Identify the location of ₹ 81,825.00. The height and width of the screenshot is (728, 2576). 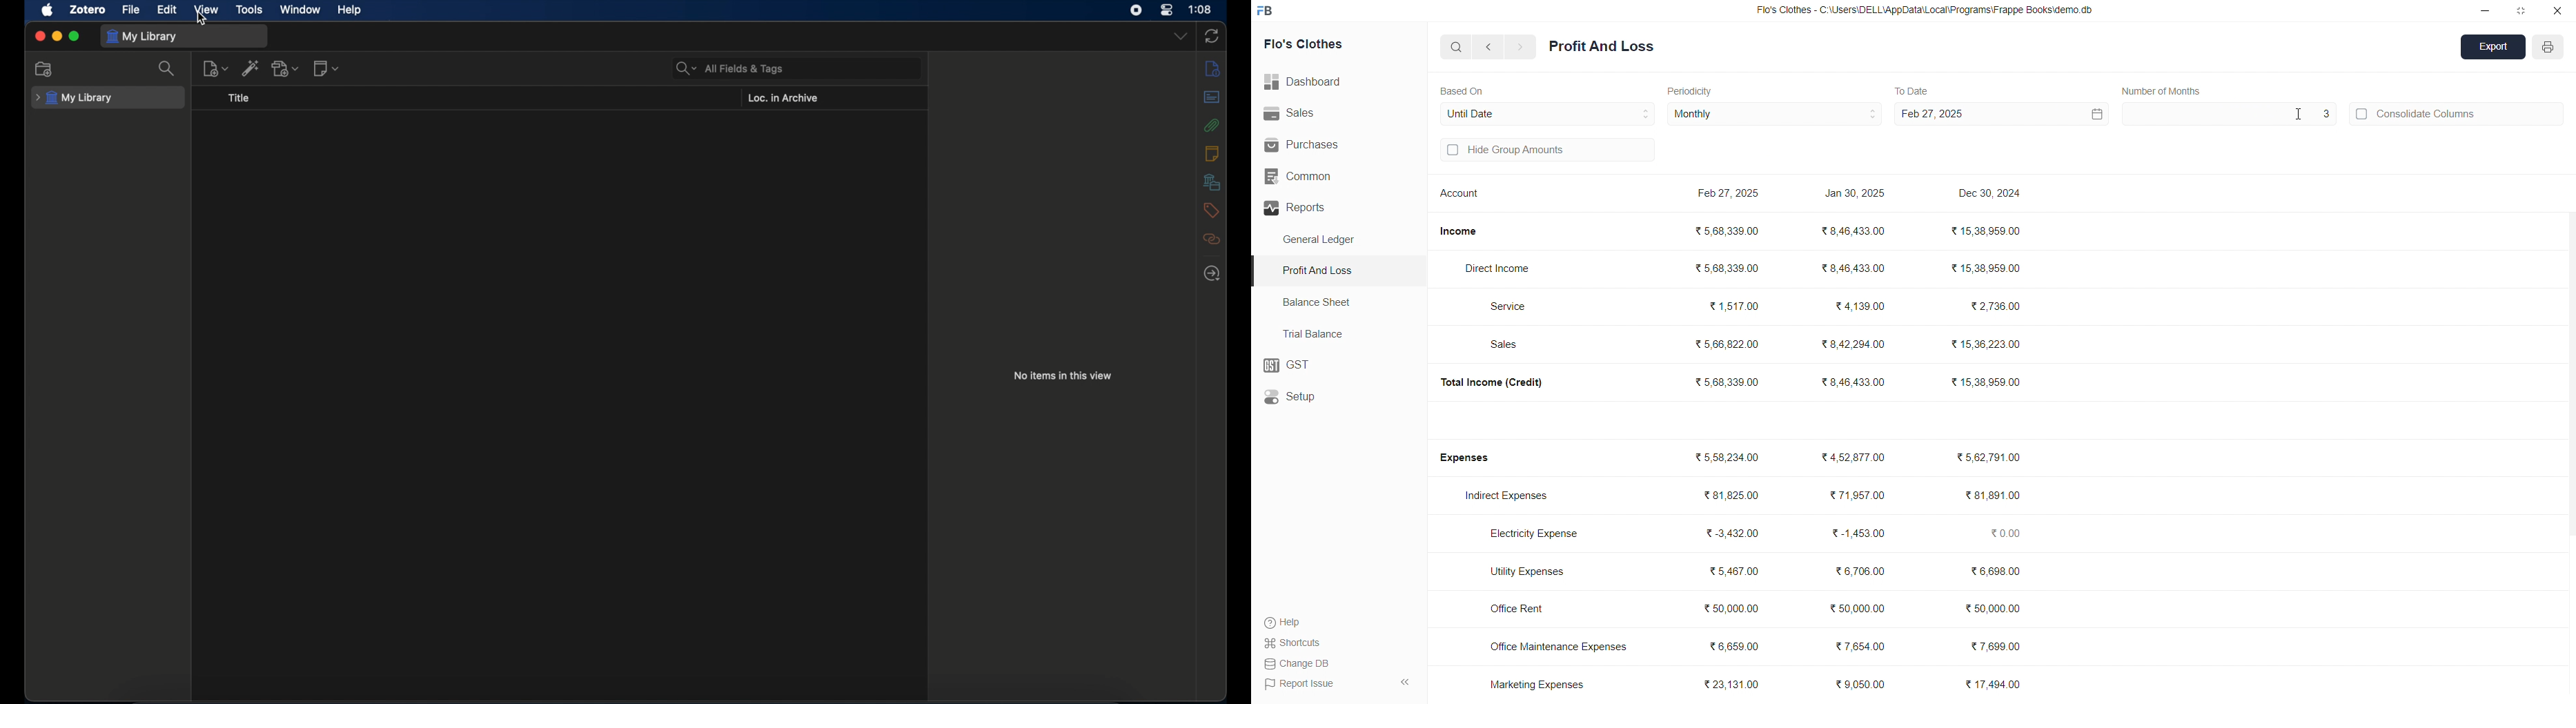
(1731, 496).